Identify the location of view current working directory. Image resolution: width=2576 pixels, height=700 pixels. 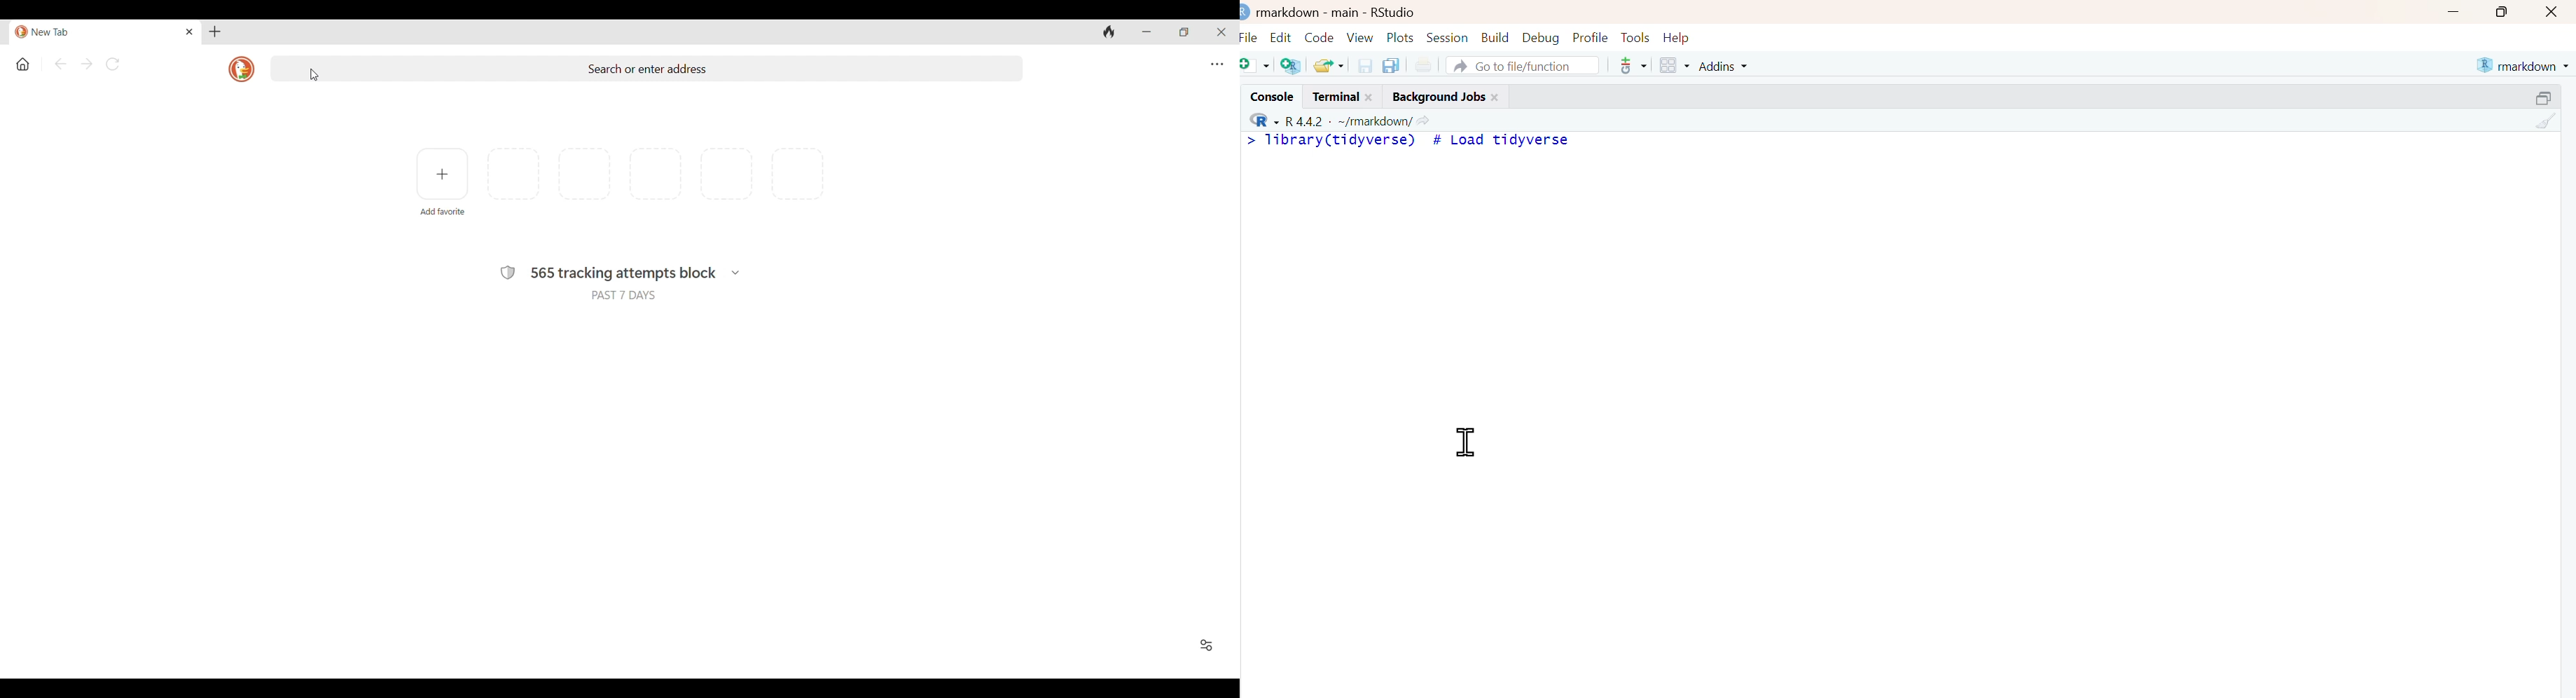
(1424, 120).